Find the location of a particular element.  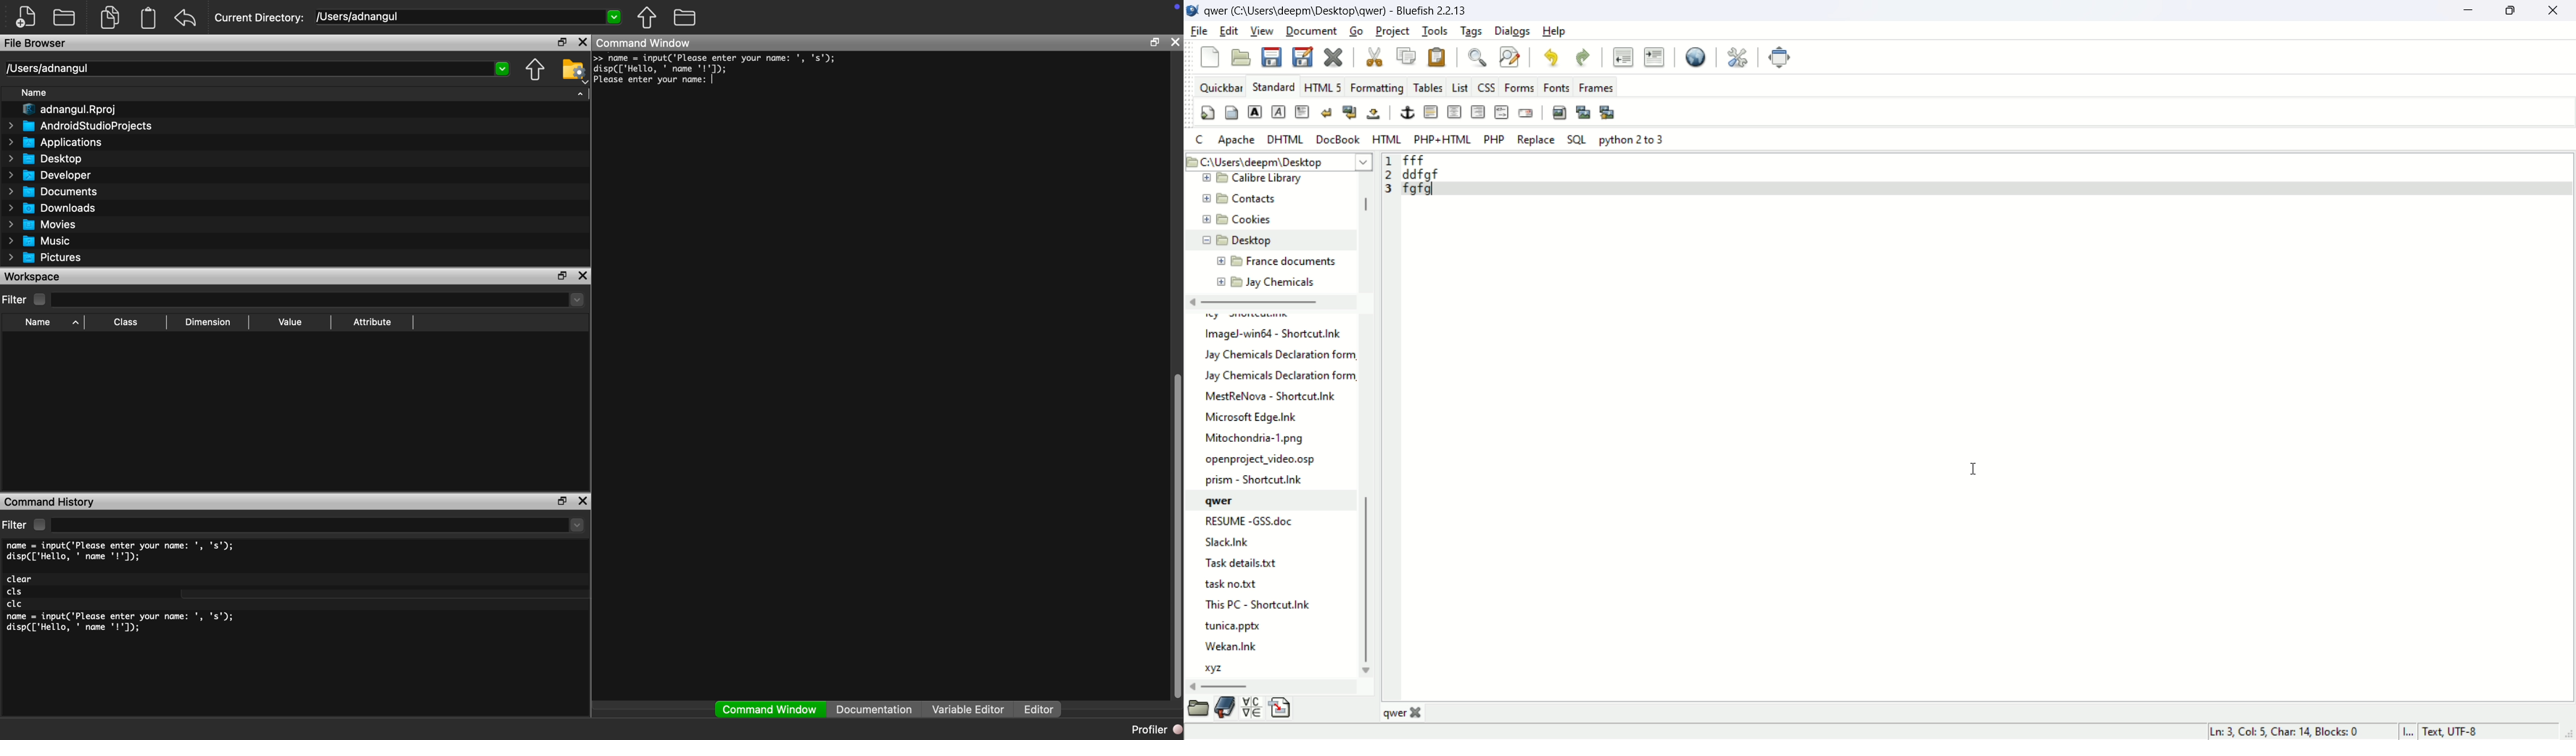

/Users/adnangul is located at coordinates (360, 16).